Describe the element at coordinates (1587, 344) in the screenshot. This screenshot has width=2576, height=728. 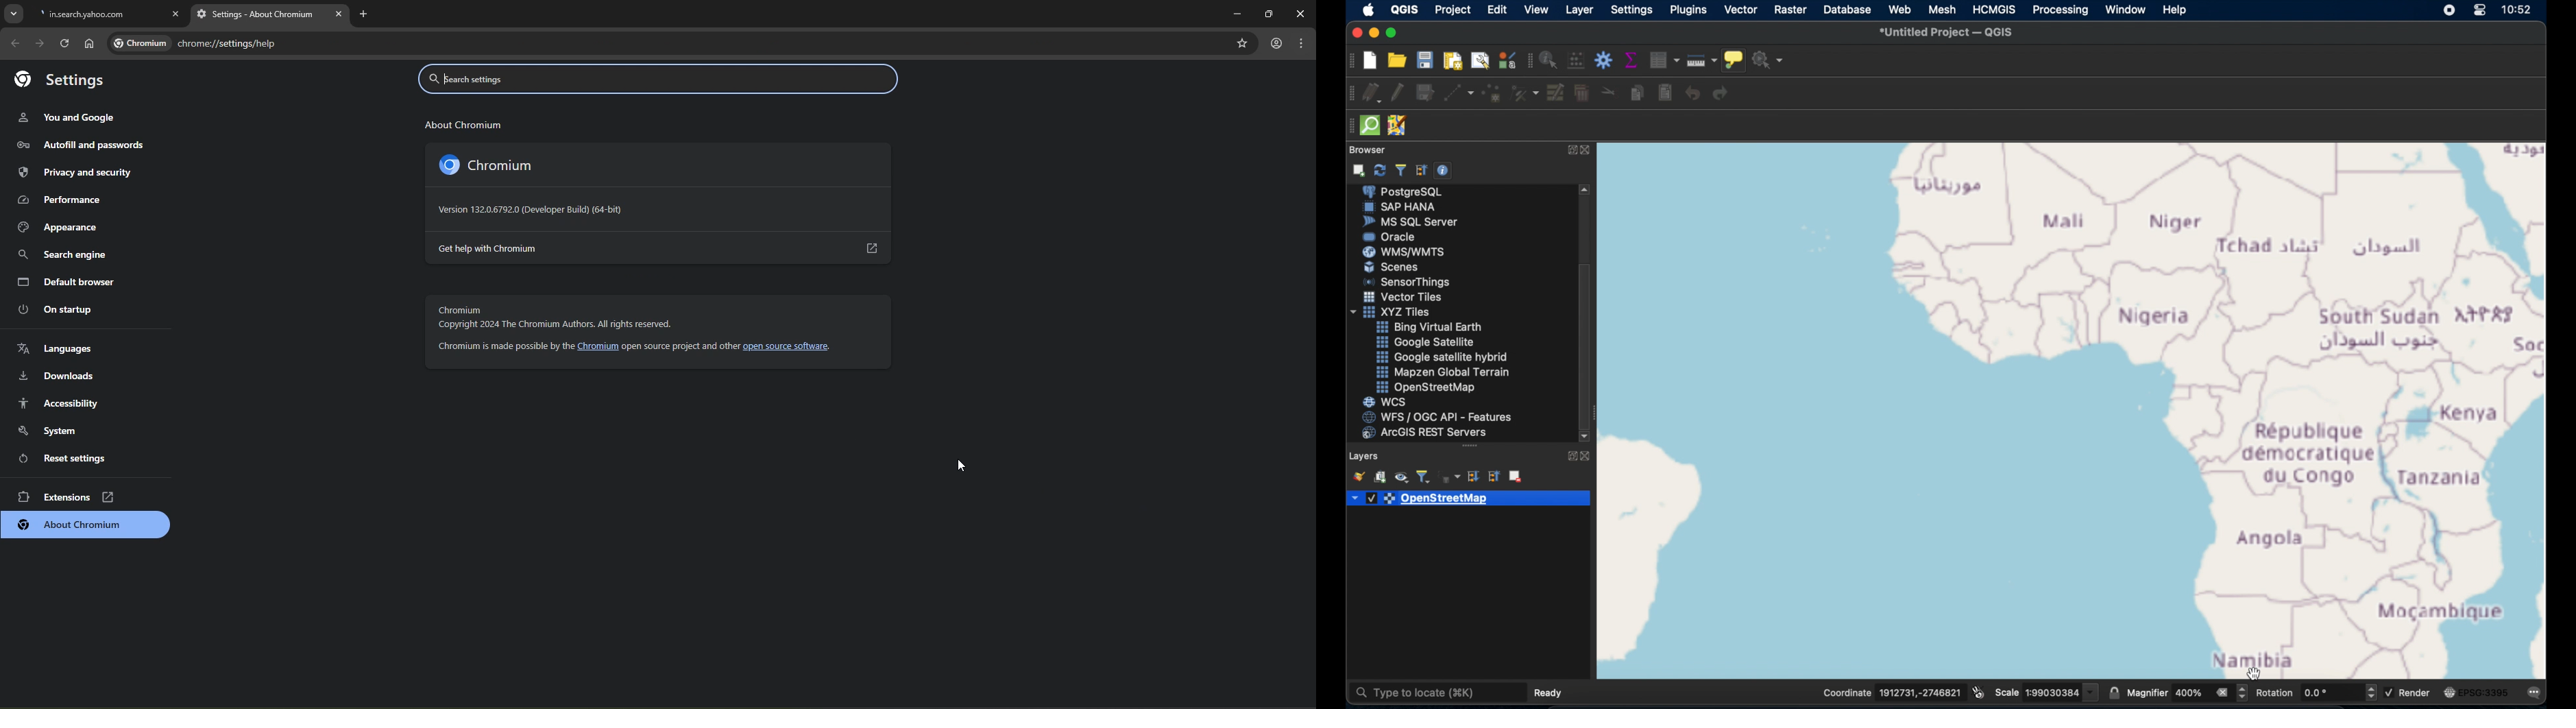
I see `scroll box` at that location.